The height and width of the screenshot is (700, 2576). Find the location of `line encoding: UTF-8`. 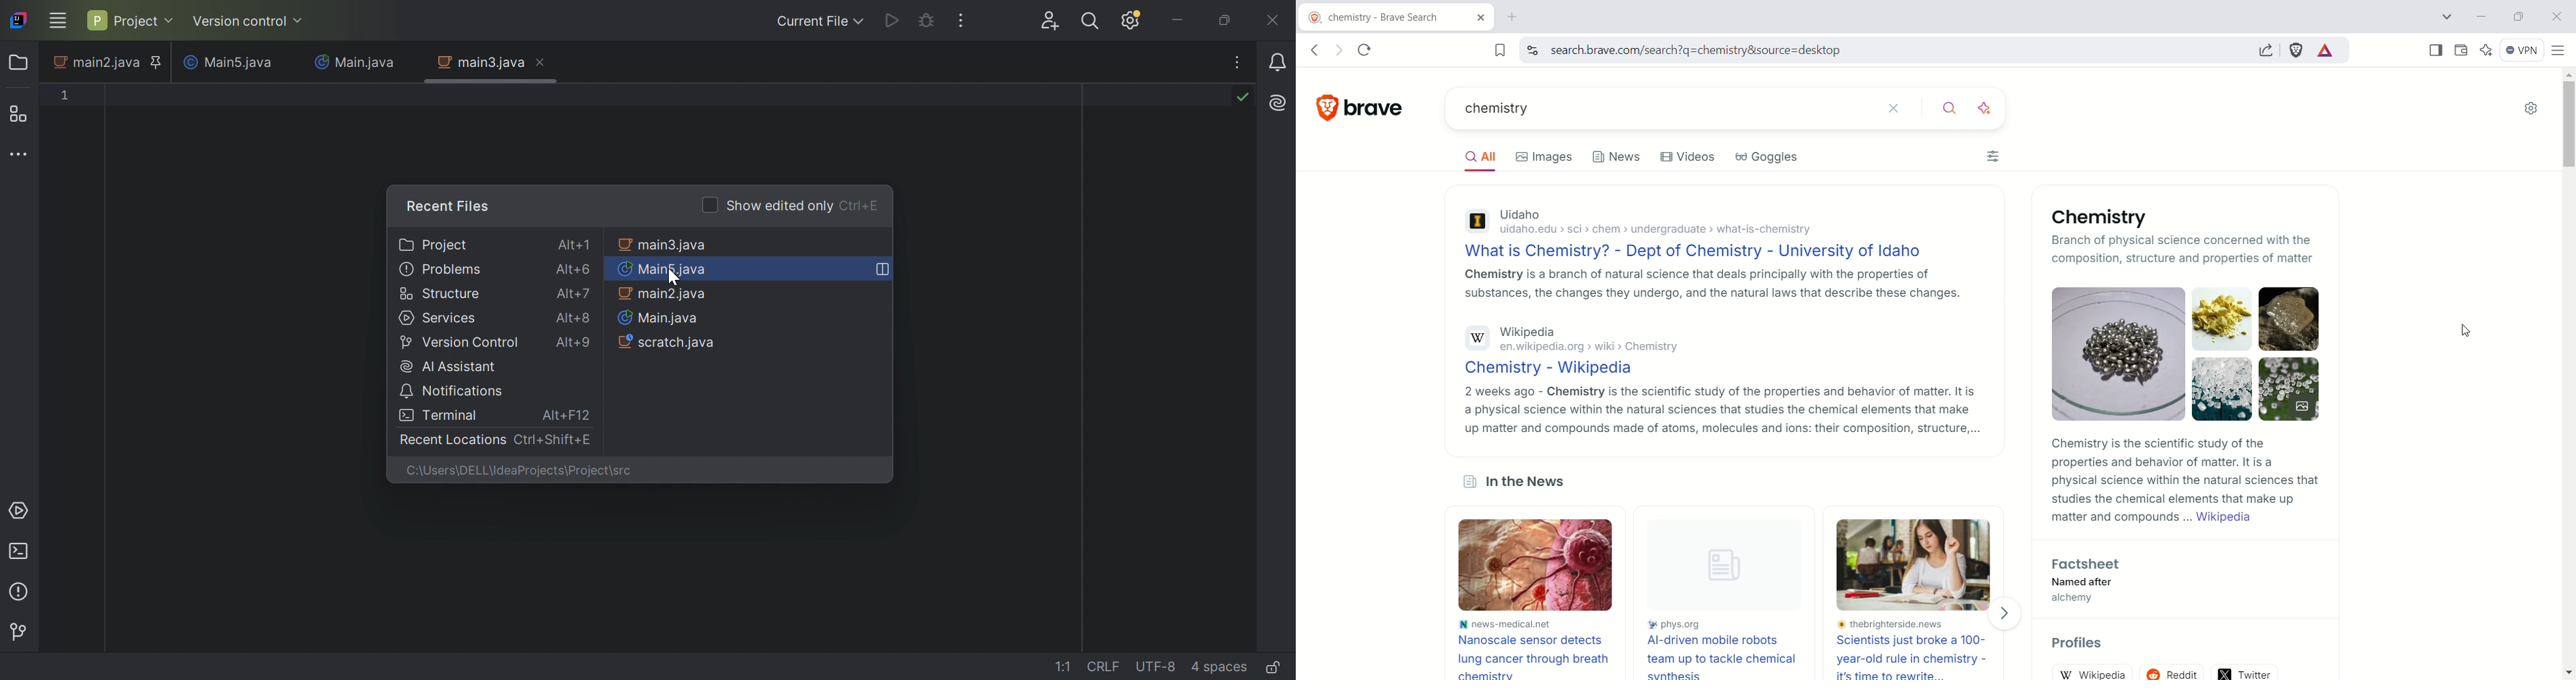

line encoding: UTF-8 is located at coordinates (1156, 666).